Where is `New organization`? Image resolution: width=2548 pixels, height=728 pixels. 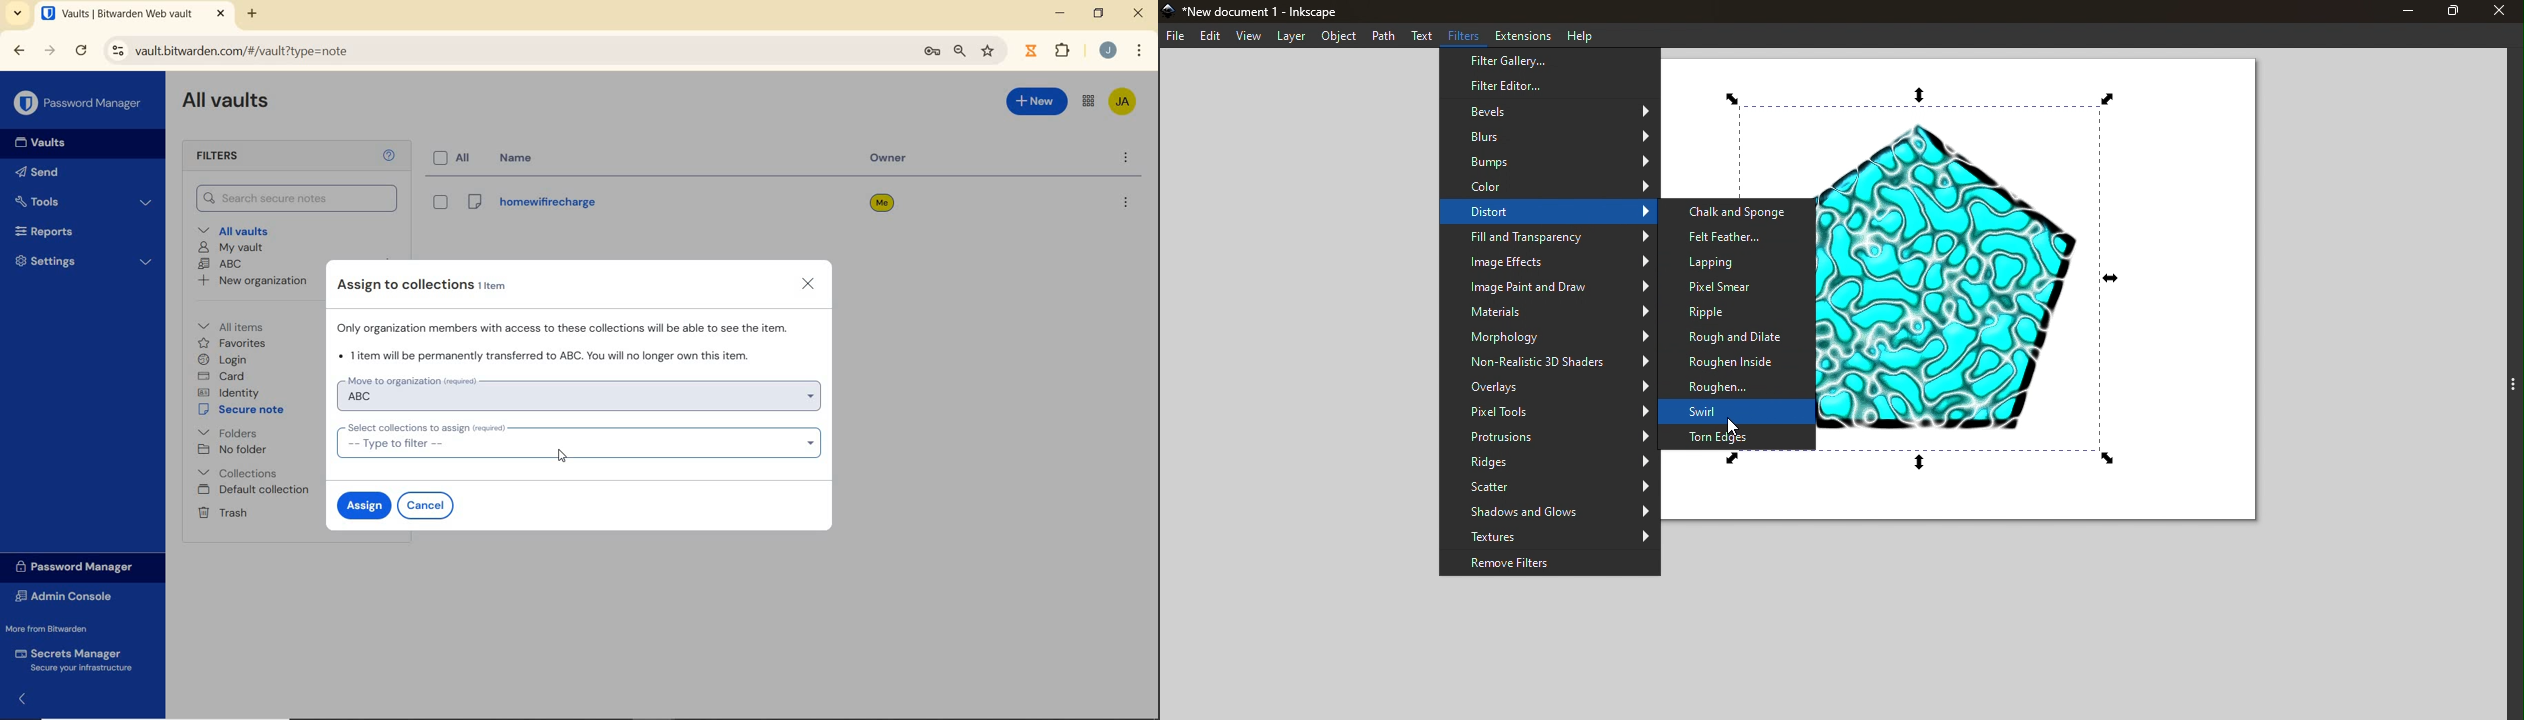
New organization is located at coordinates (254, 280).